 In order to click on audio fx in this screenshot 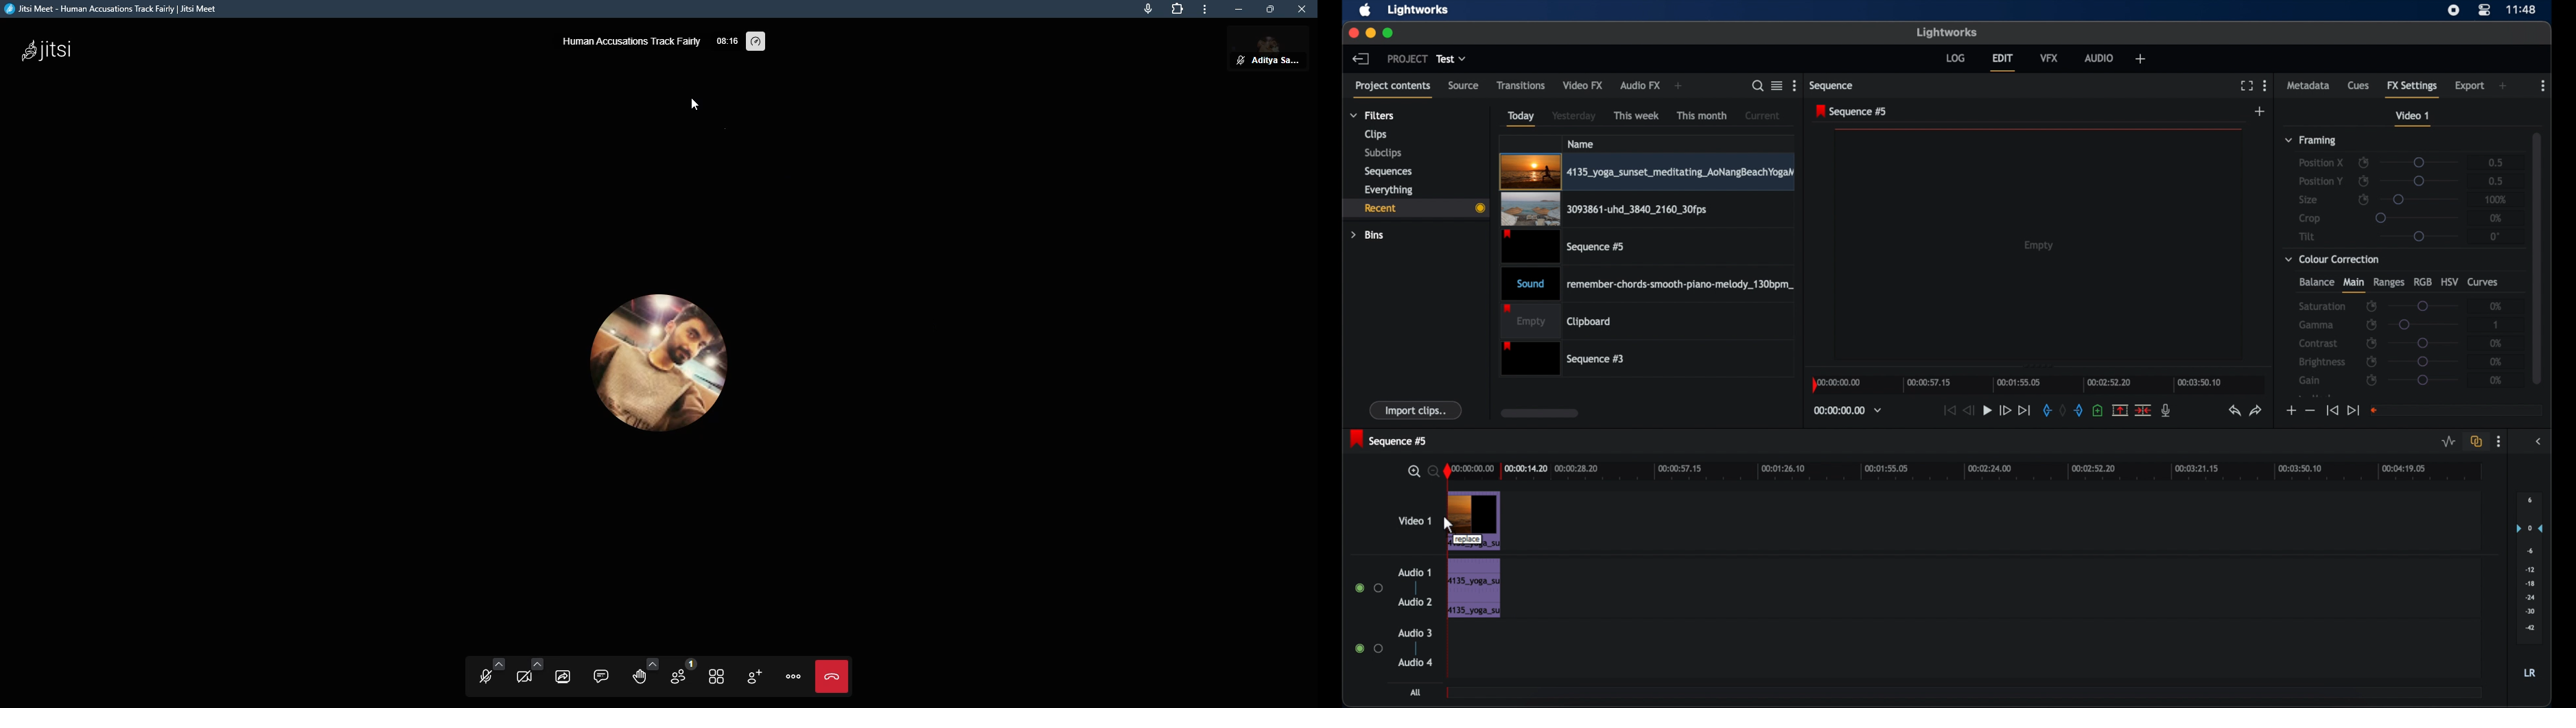, I will do `click(1640, 86)`.